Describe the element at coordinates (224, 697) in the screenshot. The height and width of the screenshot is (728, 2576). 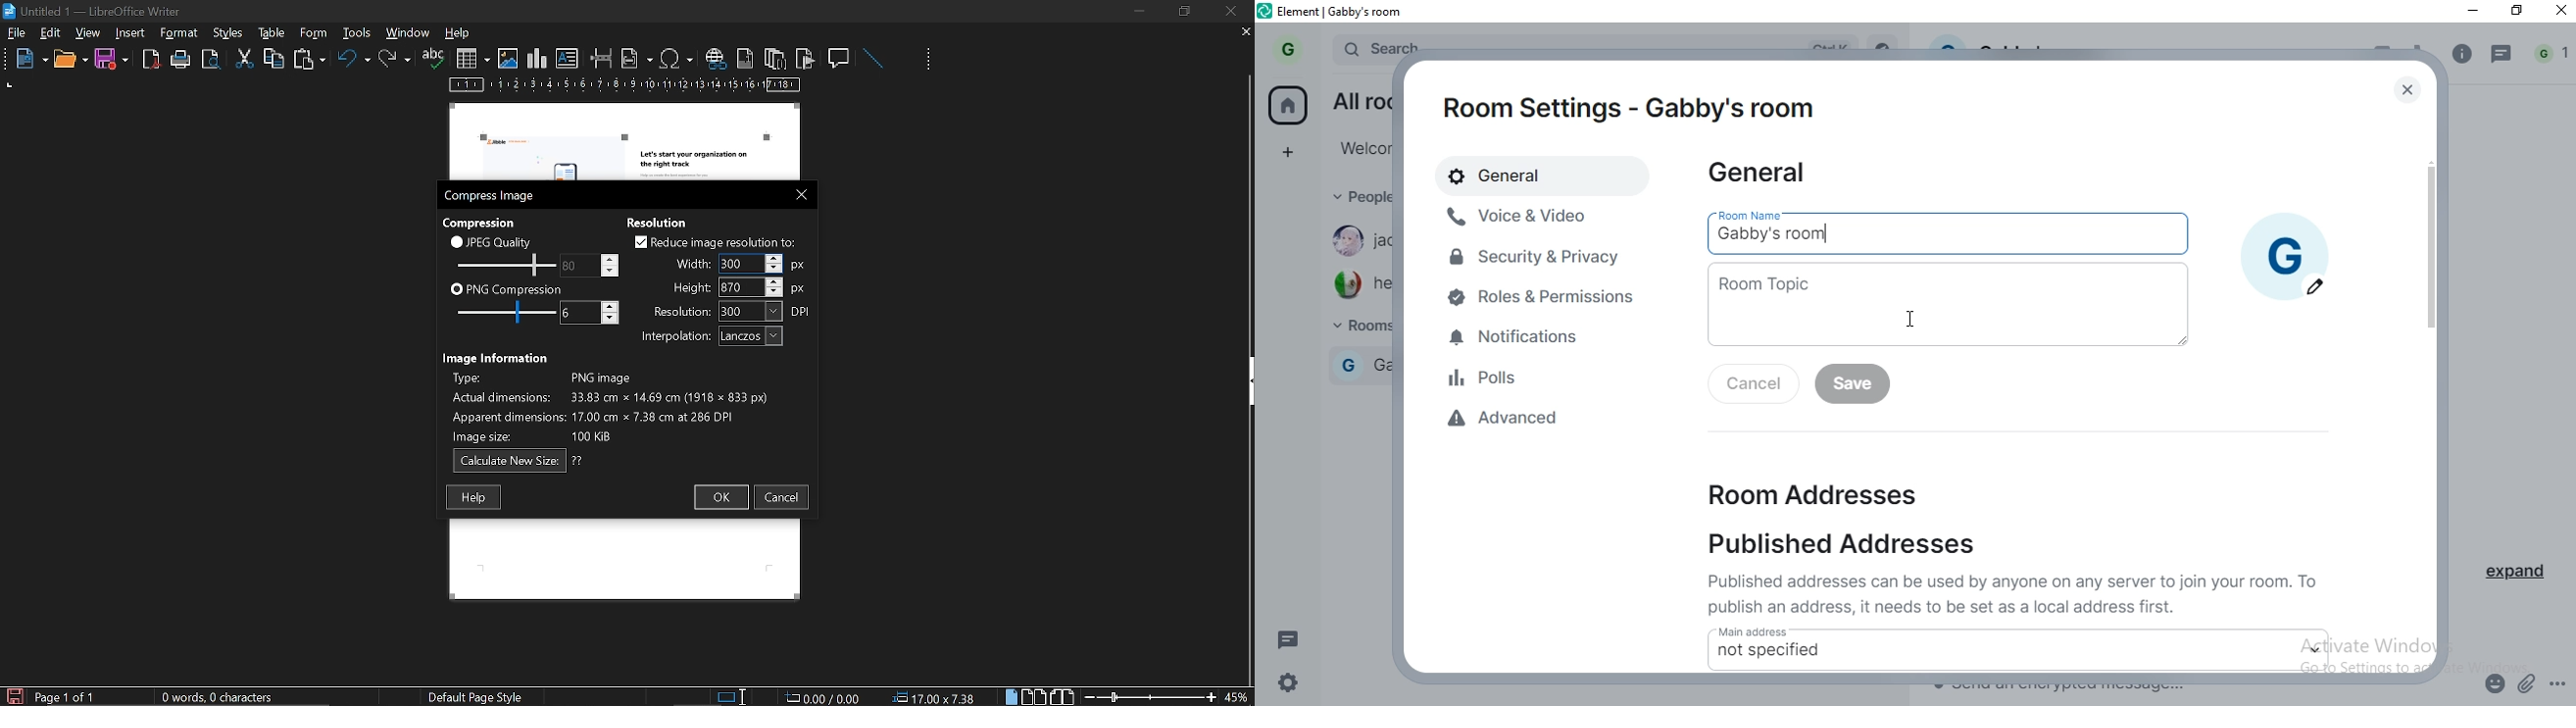
I see `word count` at that location.